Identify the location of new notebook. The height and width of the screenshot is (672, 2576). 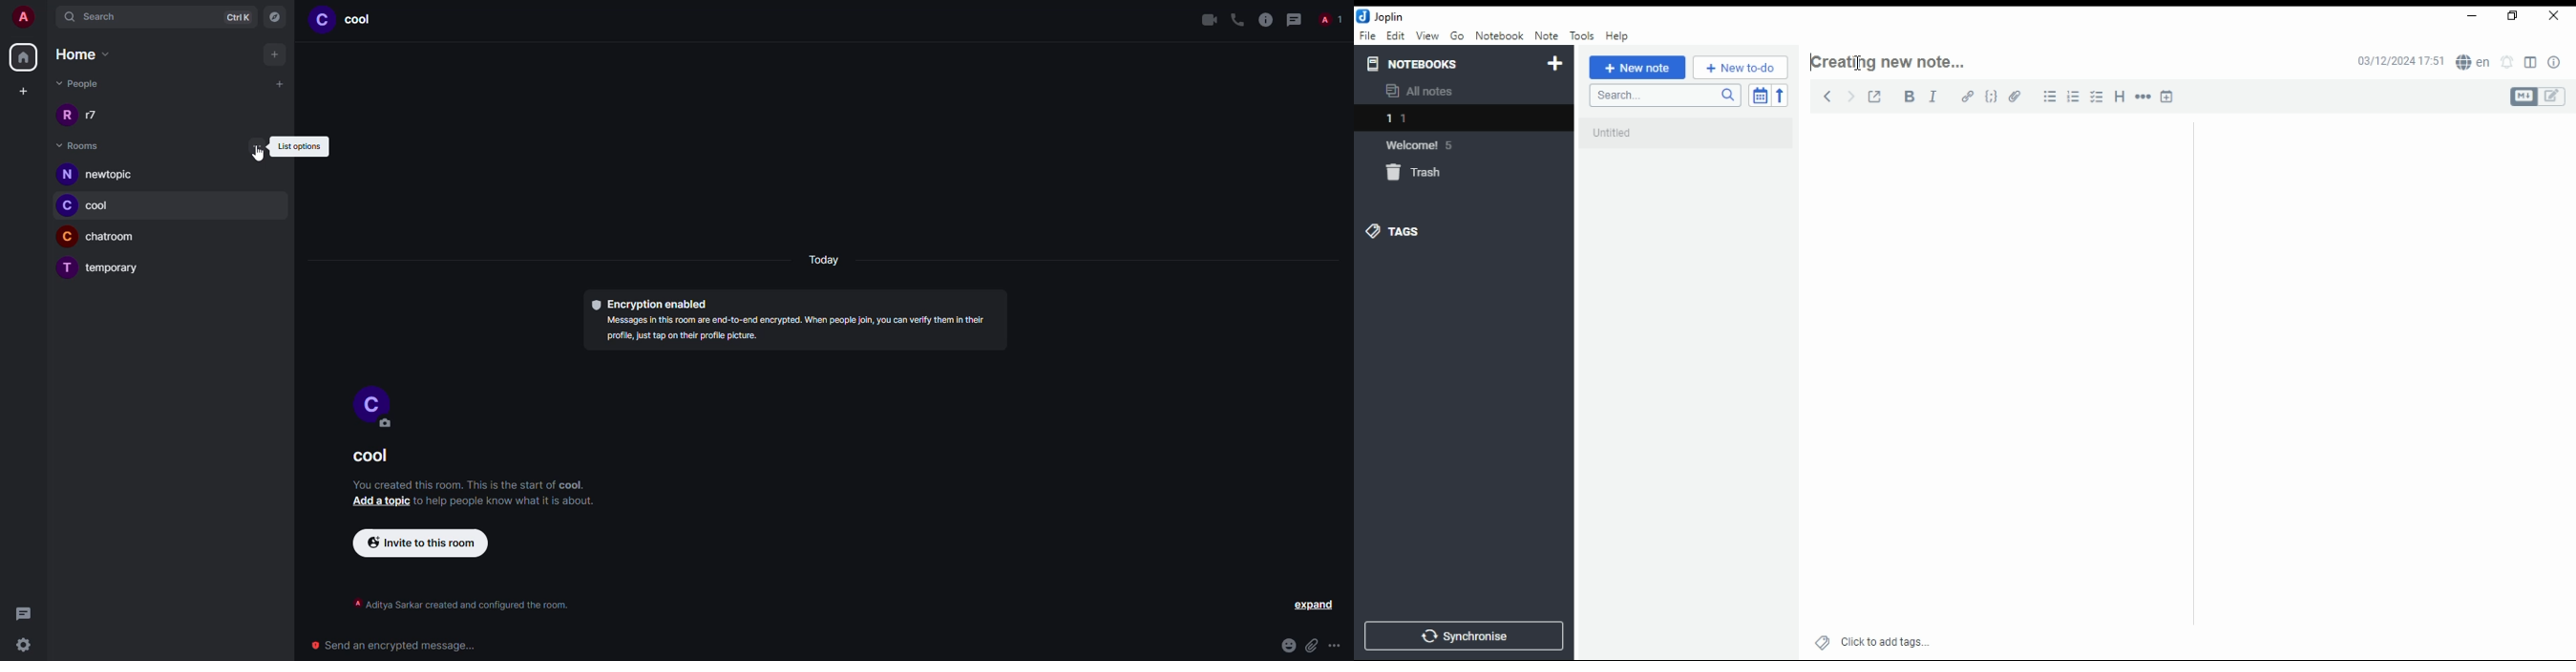
(1555, 64).